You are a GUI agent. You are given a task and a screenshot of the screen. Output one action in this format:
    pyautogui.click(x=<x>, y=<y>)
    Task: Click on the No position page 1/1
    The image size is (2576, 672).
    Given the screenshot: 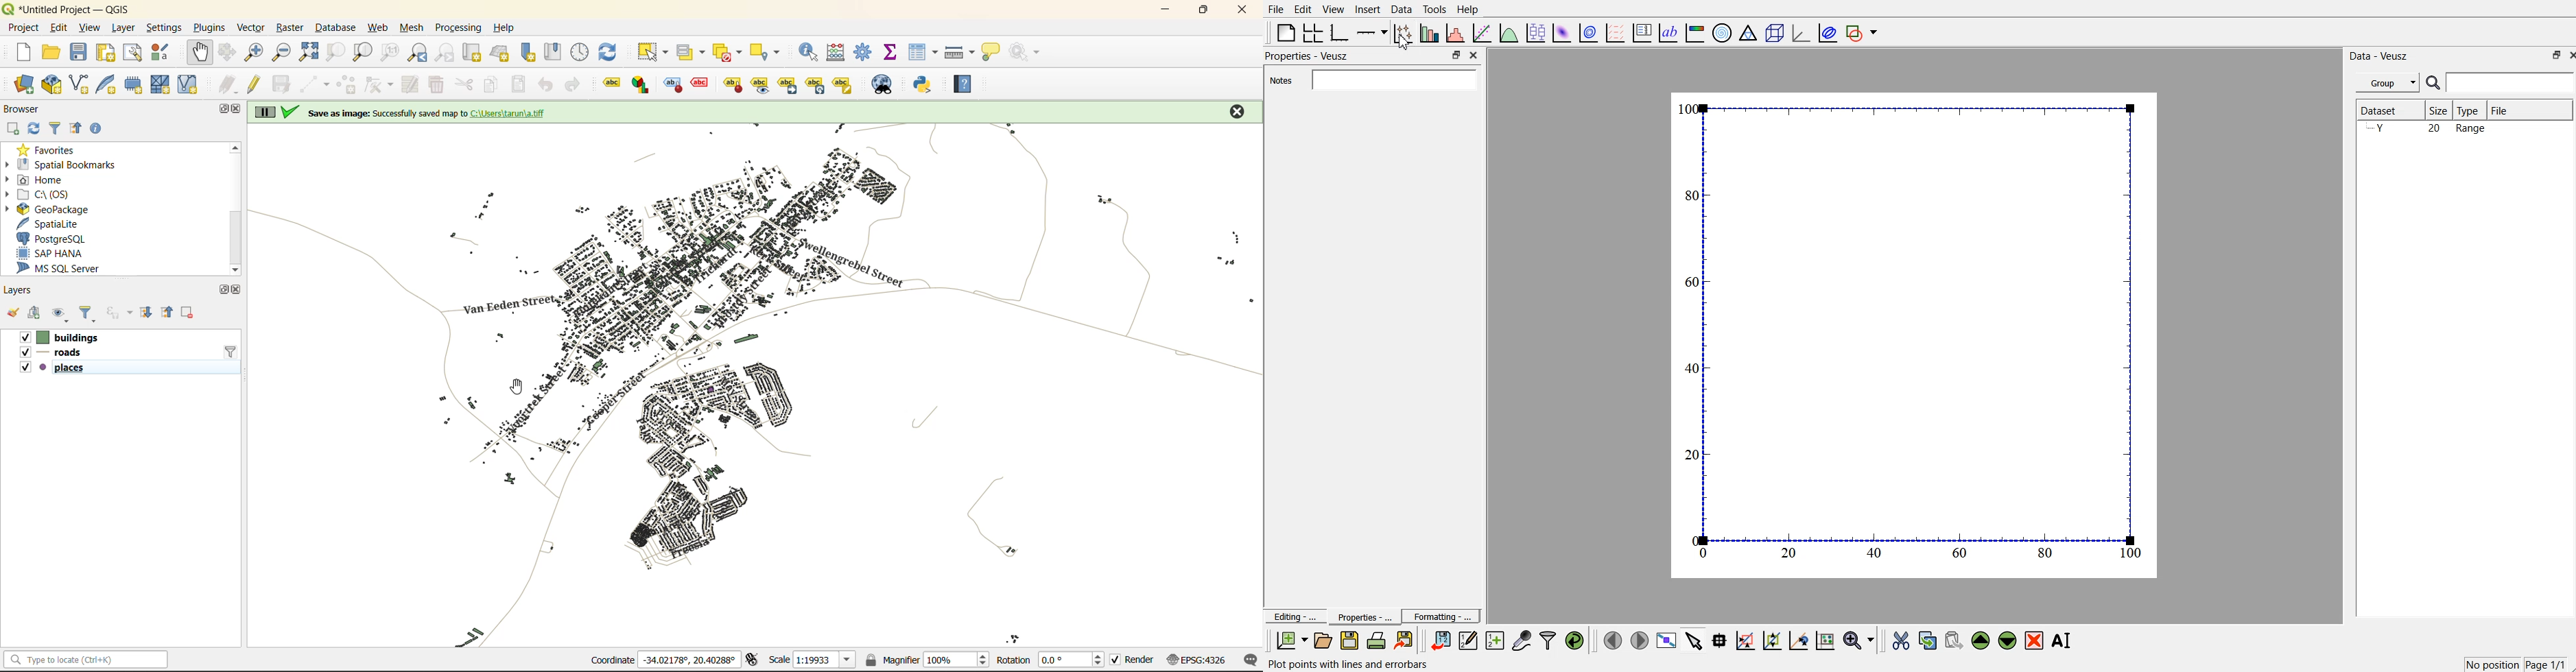 What is the action you would take?
    pyautogui.click(x=2514, y=664)
    